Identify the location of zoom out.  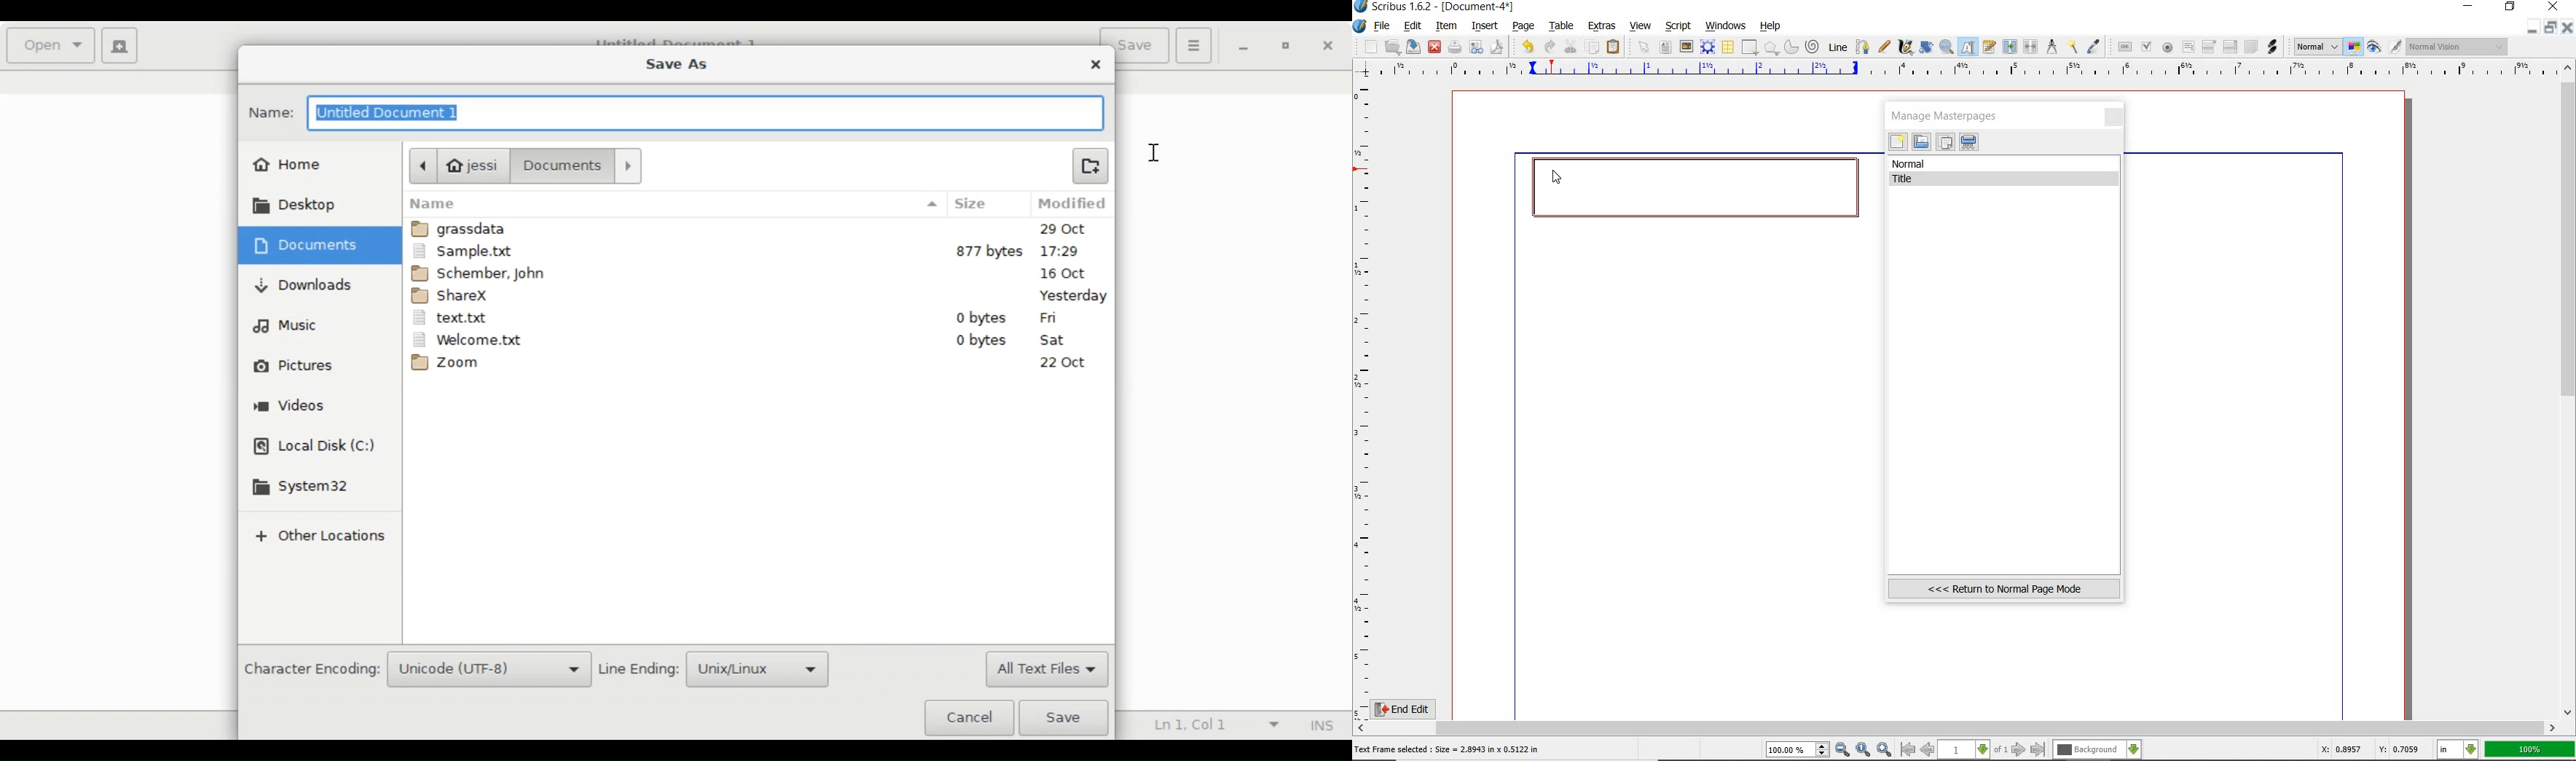
(1843, 750).